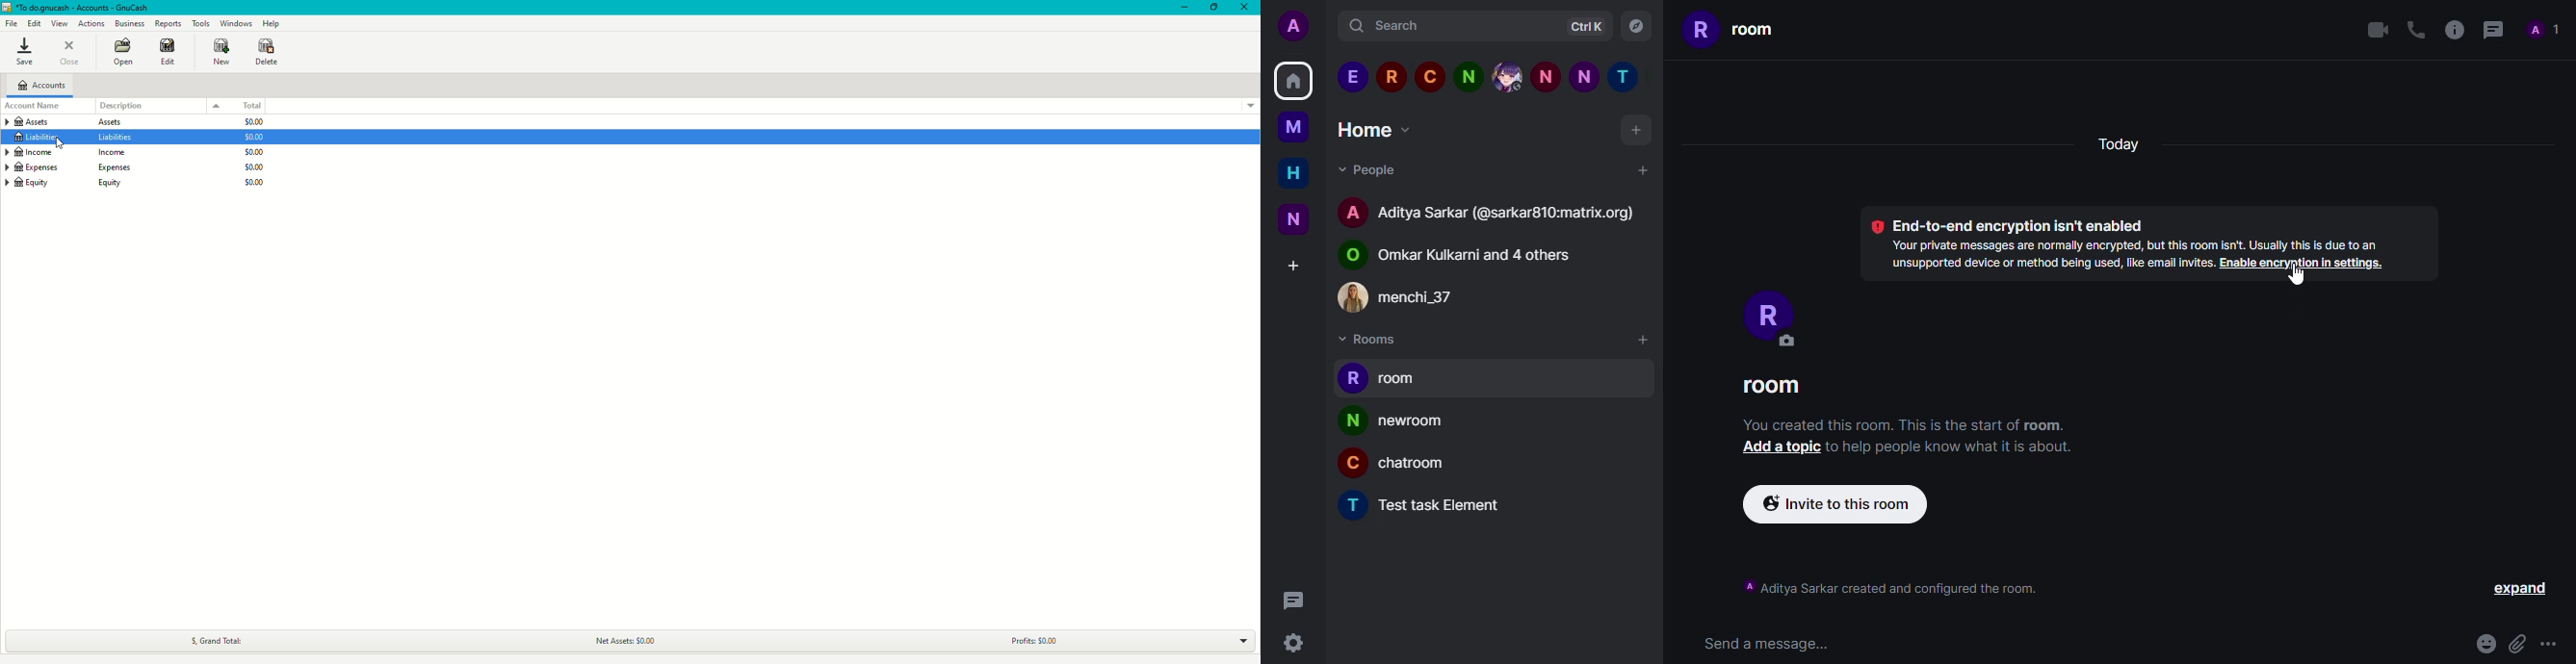 Image resolution: width=2576 pixels, height=672 pixels. Describe the element at coordinates (2413, 29) in the screenshot. I see `voice call` at that location.